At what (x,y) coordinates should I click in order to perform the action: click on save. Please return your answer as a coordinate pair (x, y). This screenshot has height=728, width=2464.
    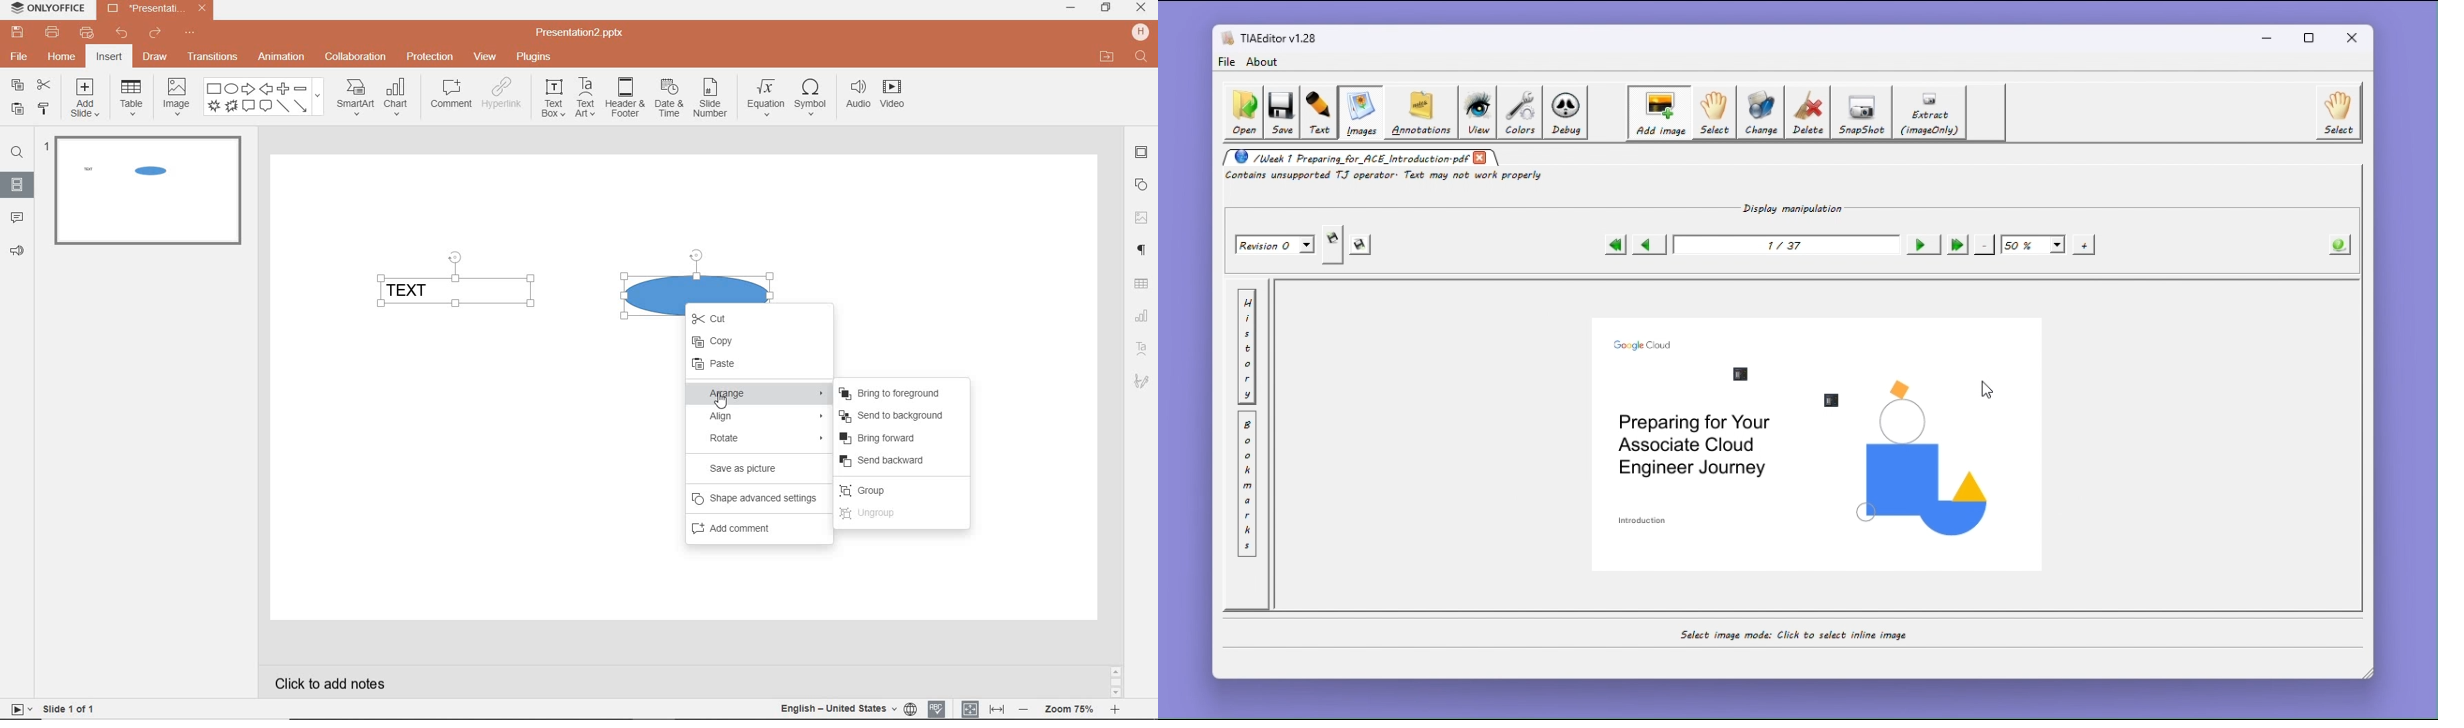
    Looking at the image, I should click on (15, 32).